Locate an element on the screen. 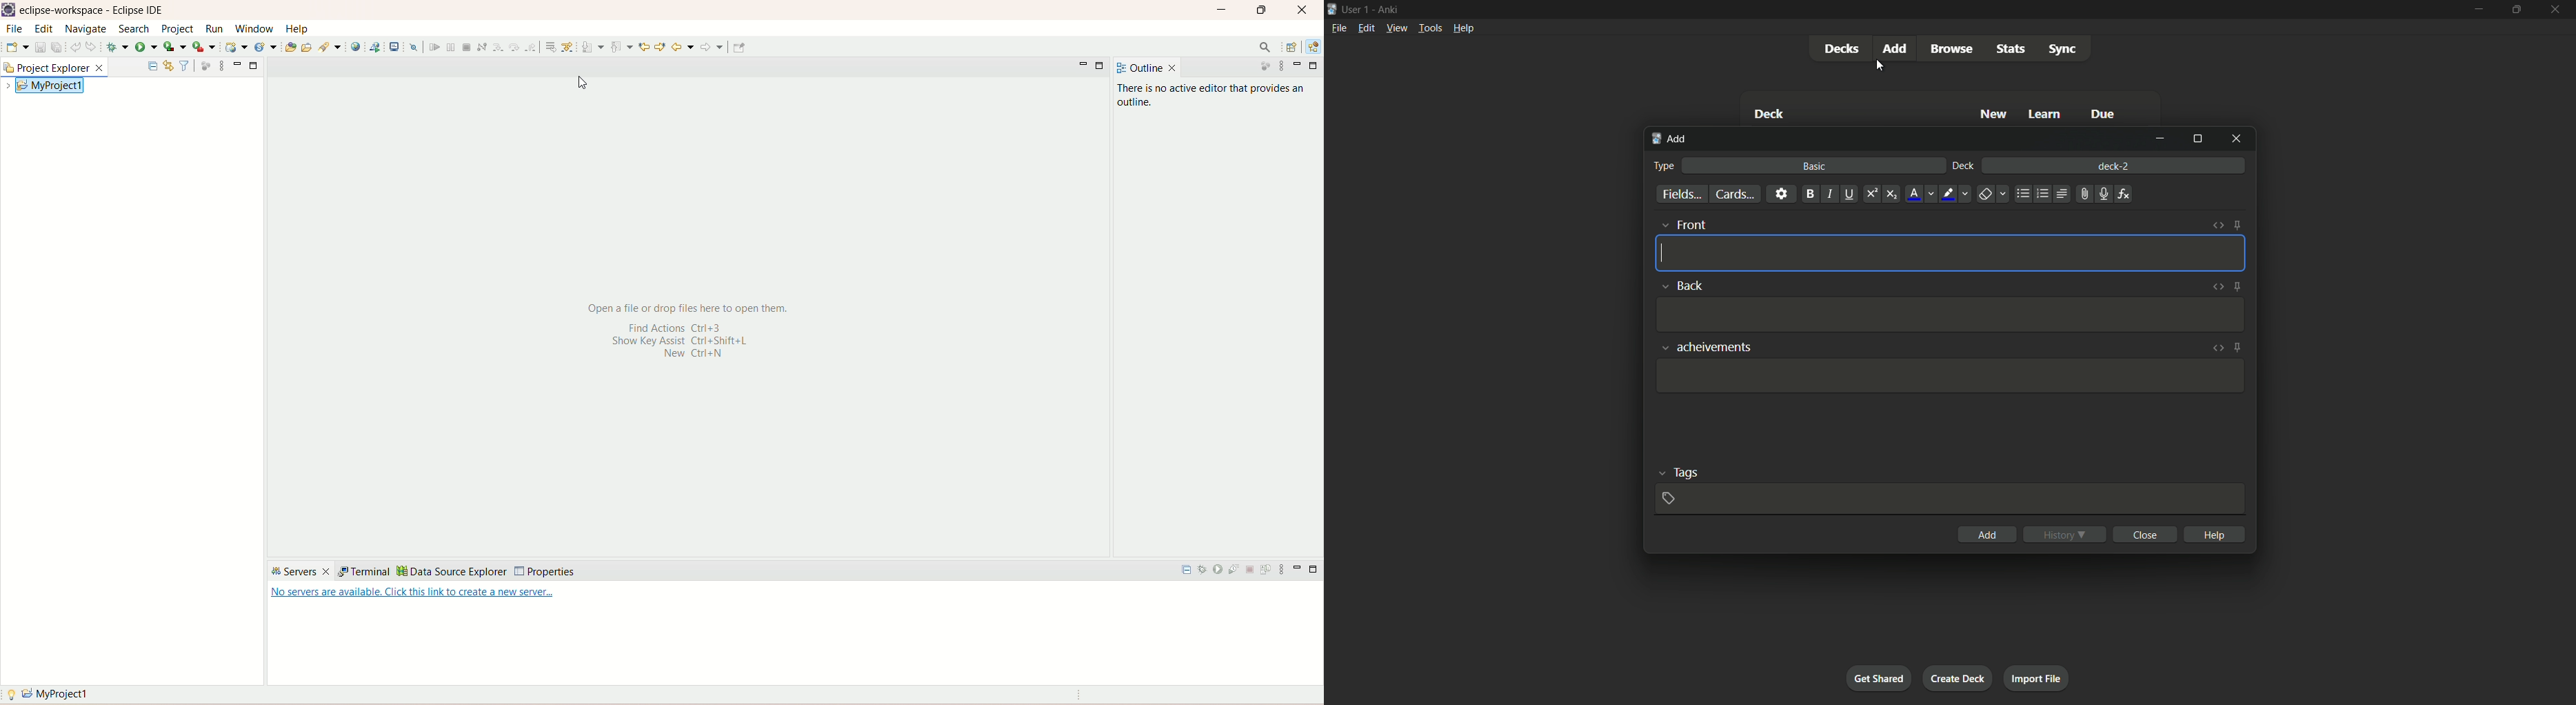 This screenshot has height=728, width=2576. front is located at coordinates (1681, 225).